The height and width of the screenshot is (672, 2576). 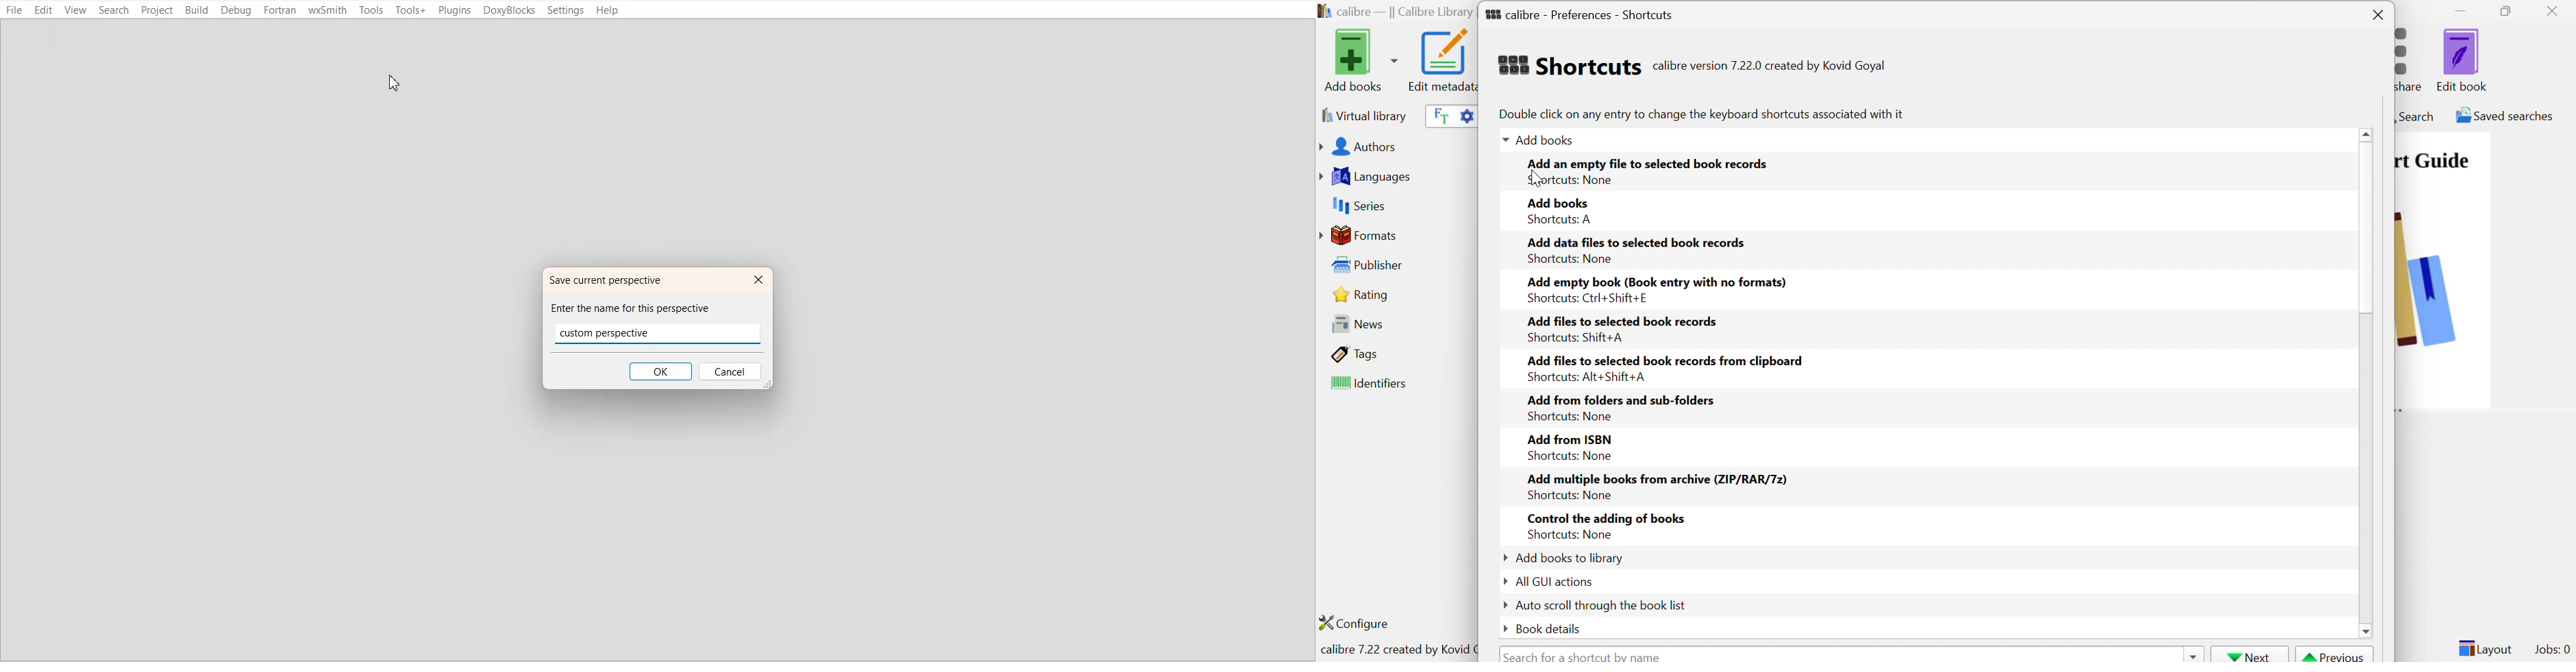 I want to click on Cancel, so click(x=732, y=372).